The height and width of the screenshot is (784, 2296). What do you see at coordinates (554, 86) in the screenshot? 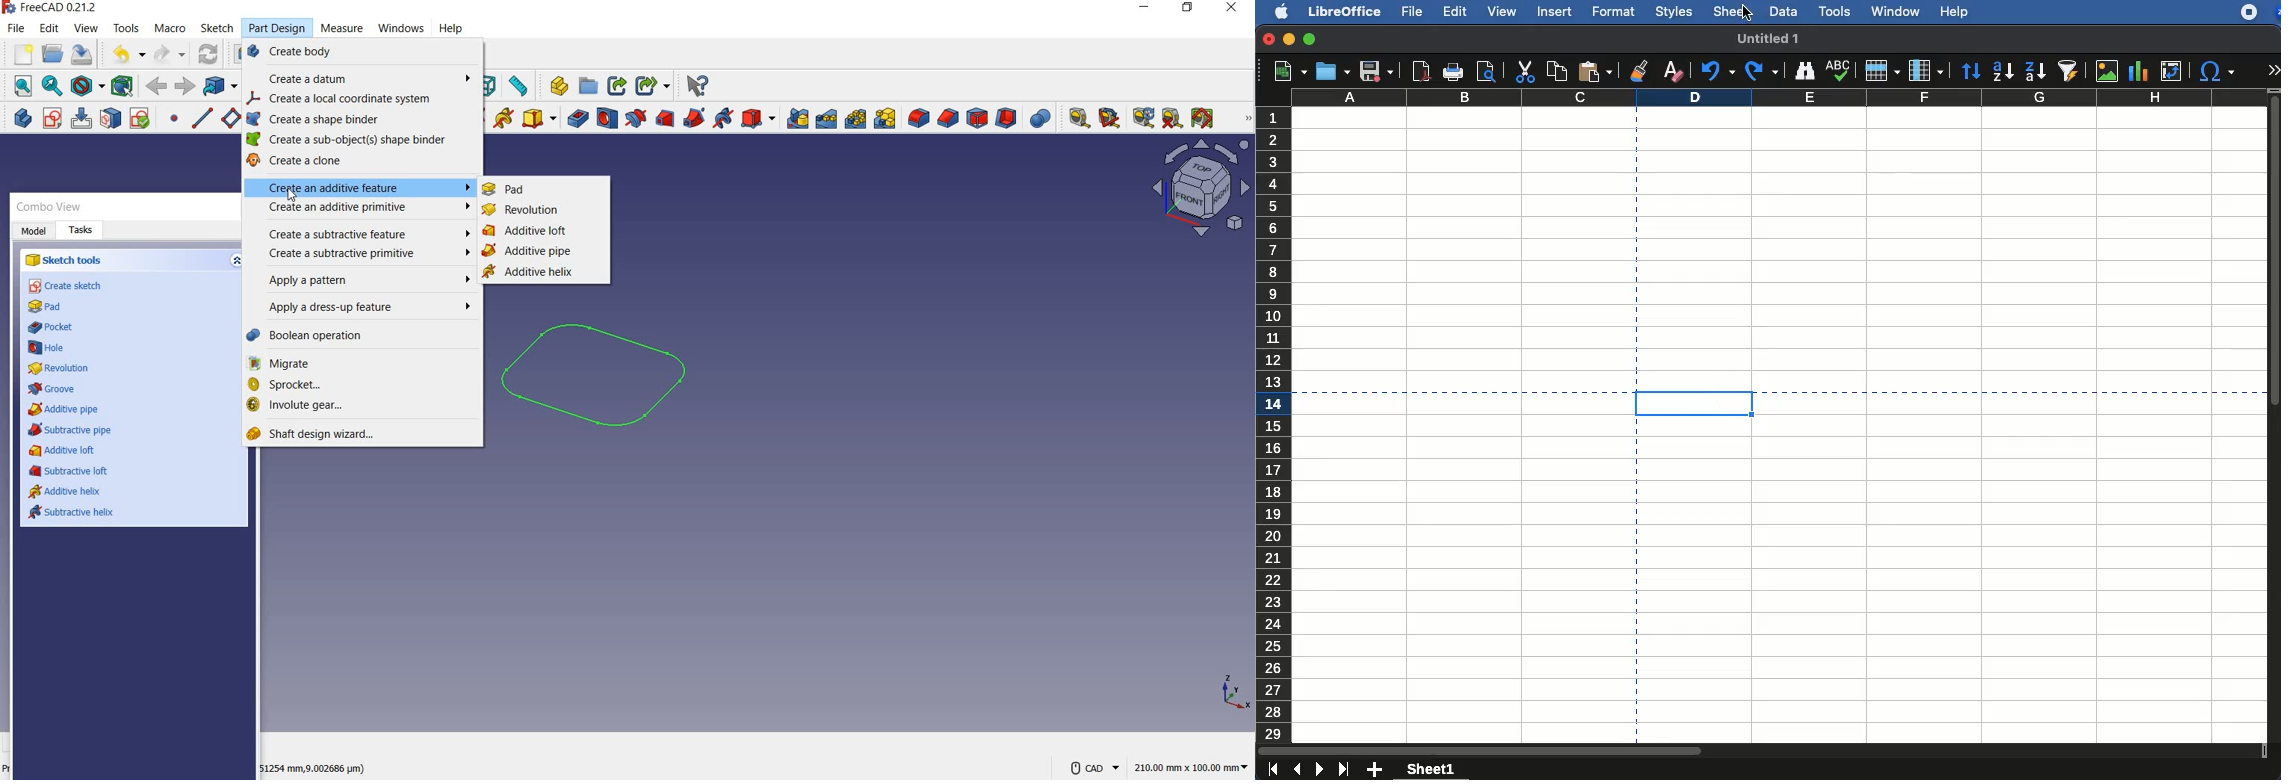
I see `What's this?` at bounding box center [554, 86].